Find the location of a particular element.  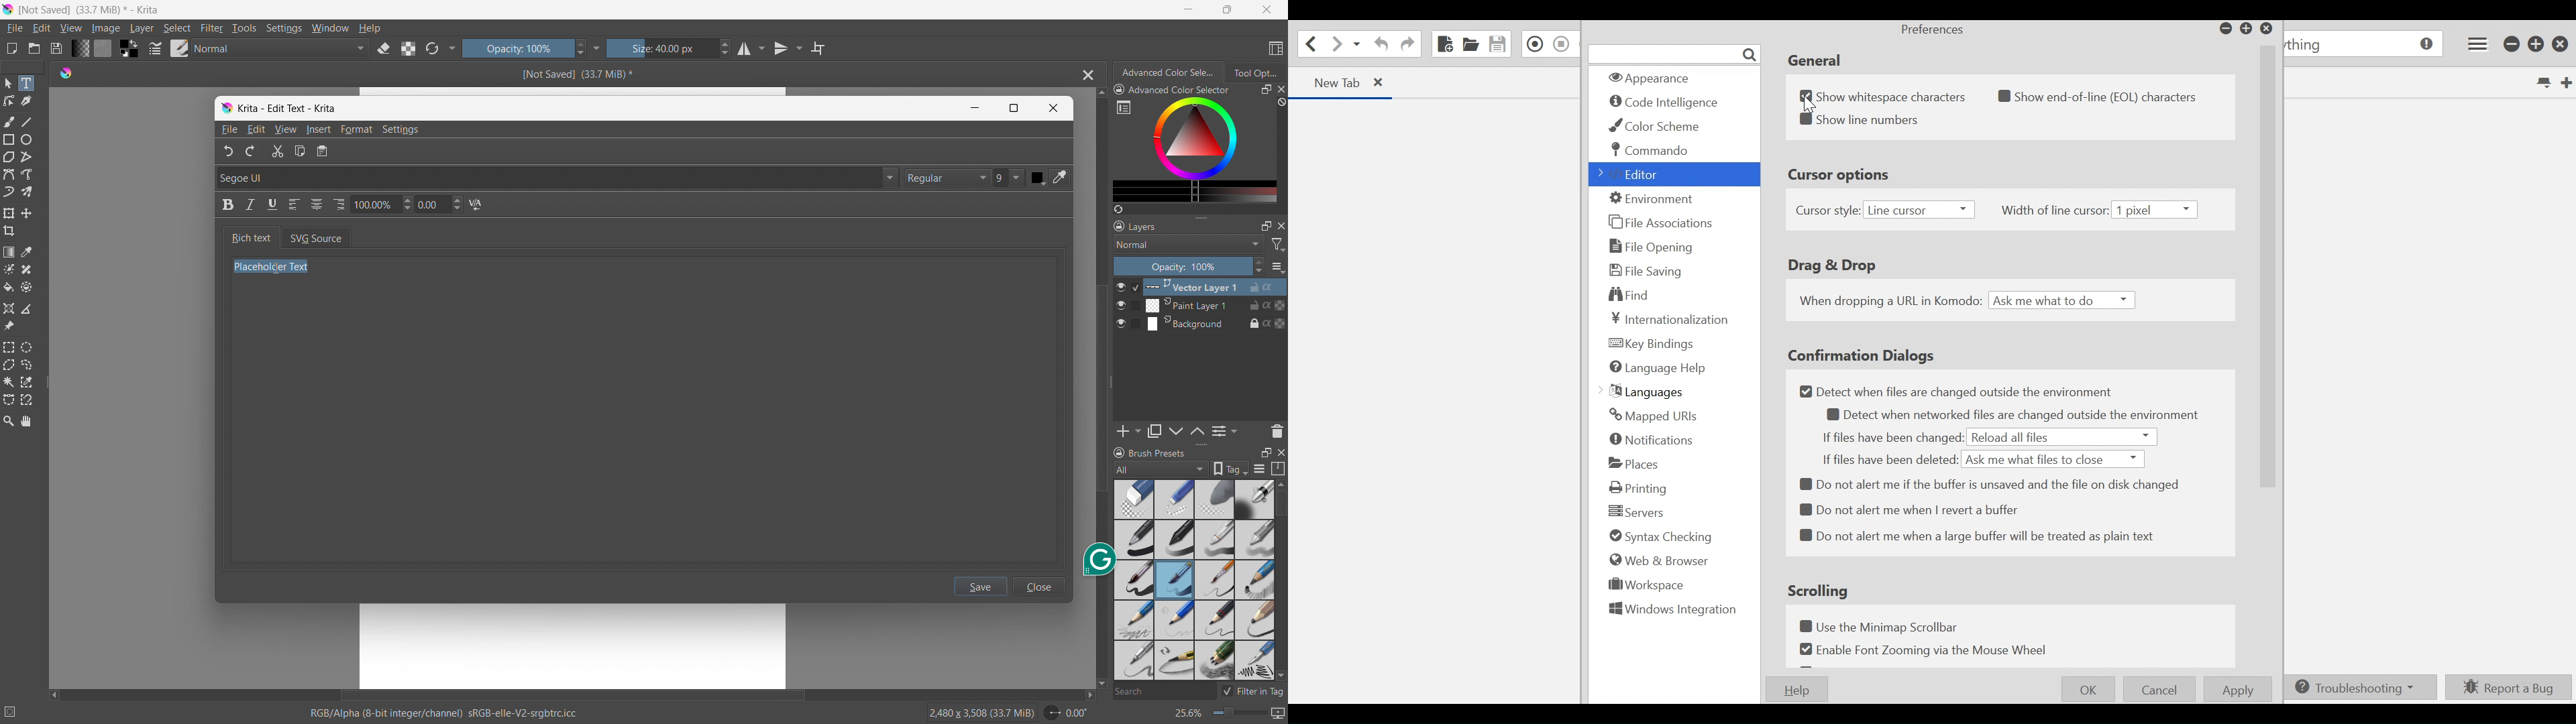

underline is located at coordinates (272, 204).